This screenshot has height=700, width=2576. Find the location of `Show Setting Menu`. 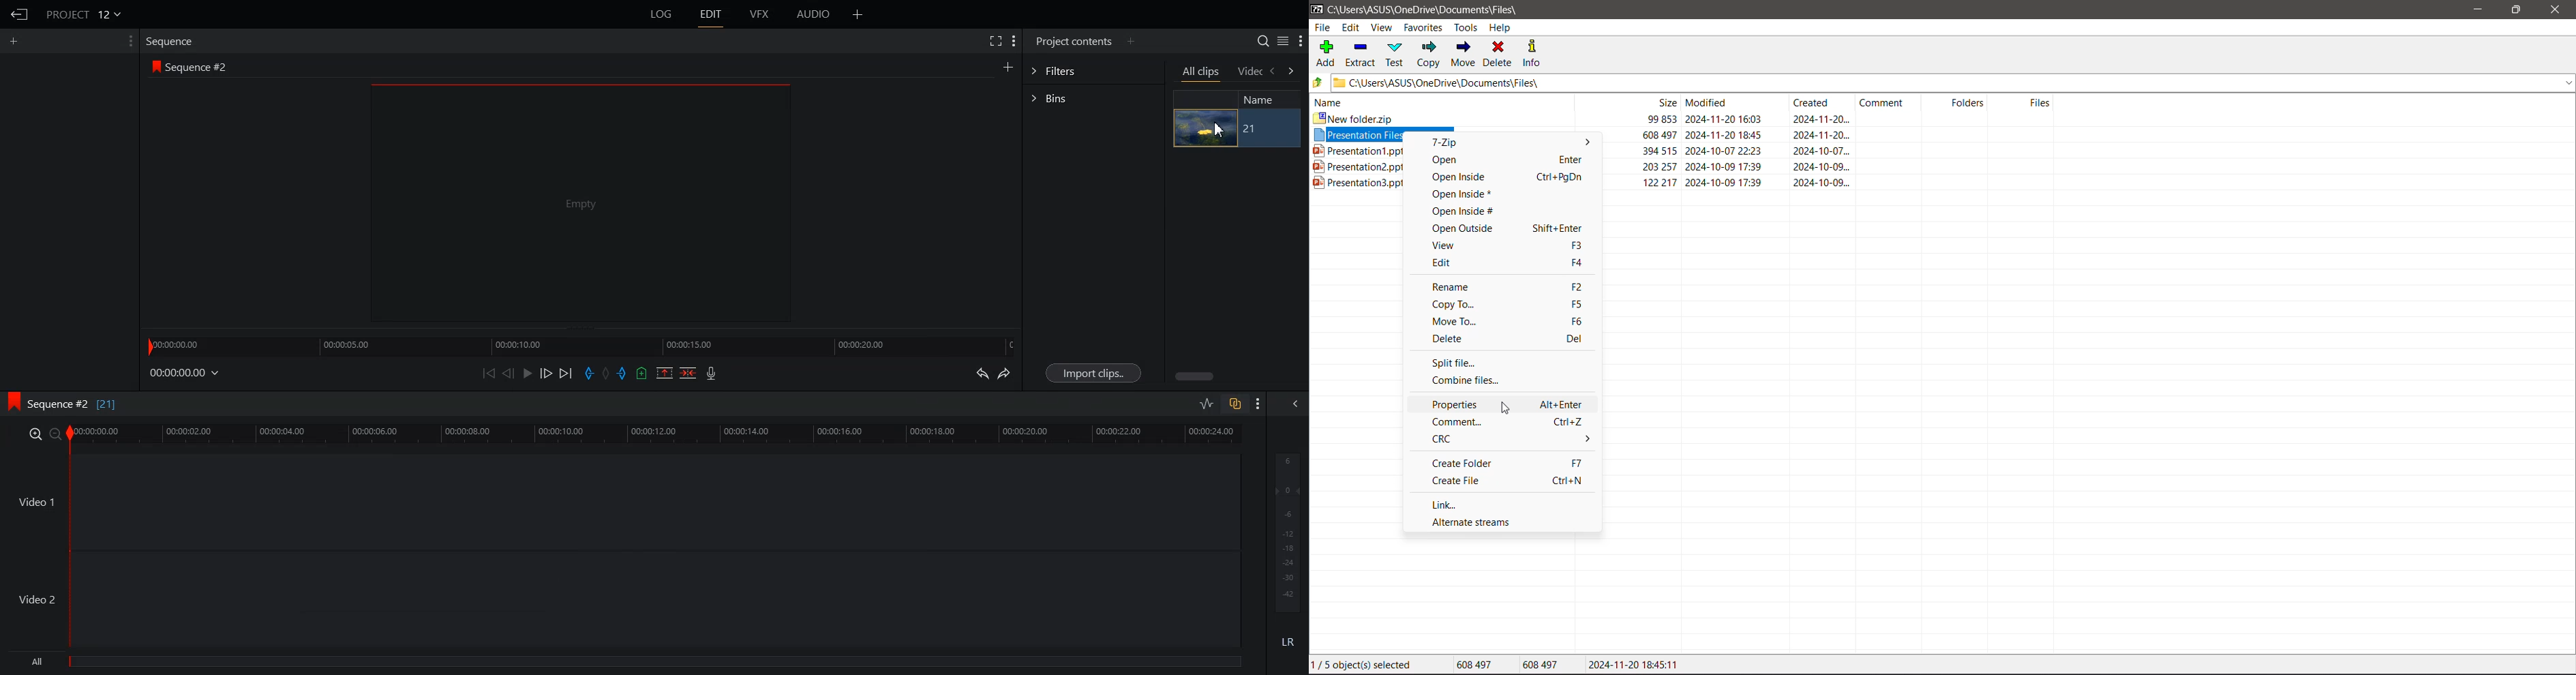

Show Setting Menu is located at coordinates (1301, 42).